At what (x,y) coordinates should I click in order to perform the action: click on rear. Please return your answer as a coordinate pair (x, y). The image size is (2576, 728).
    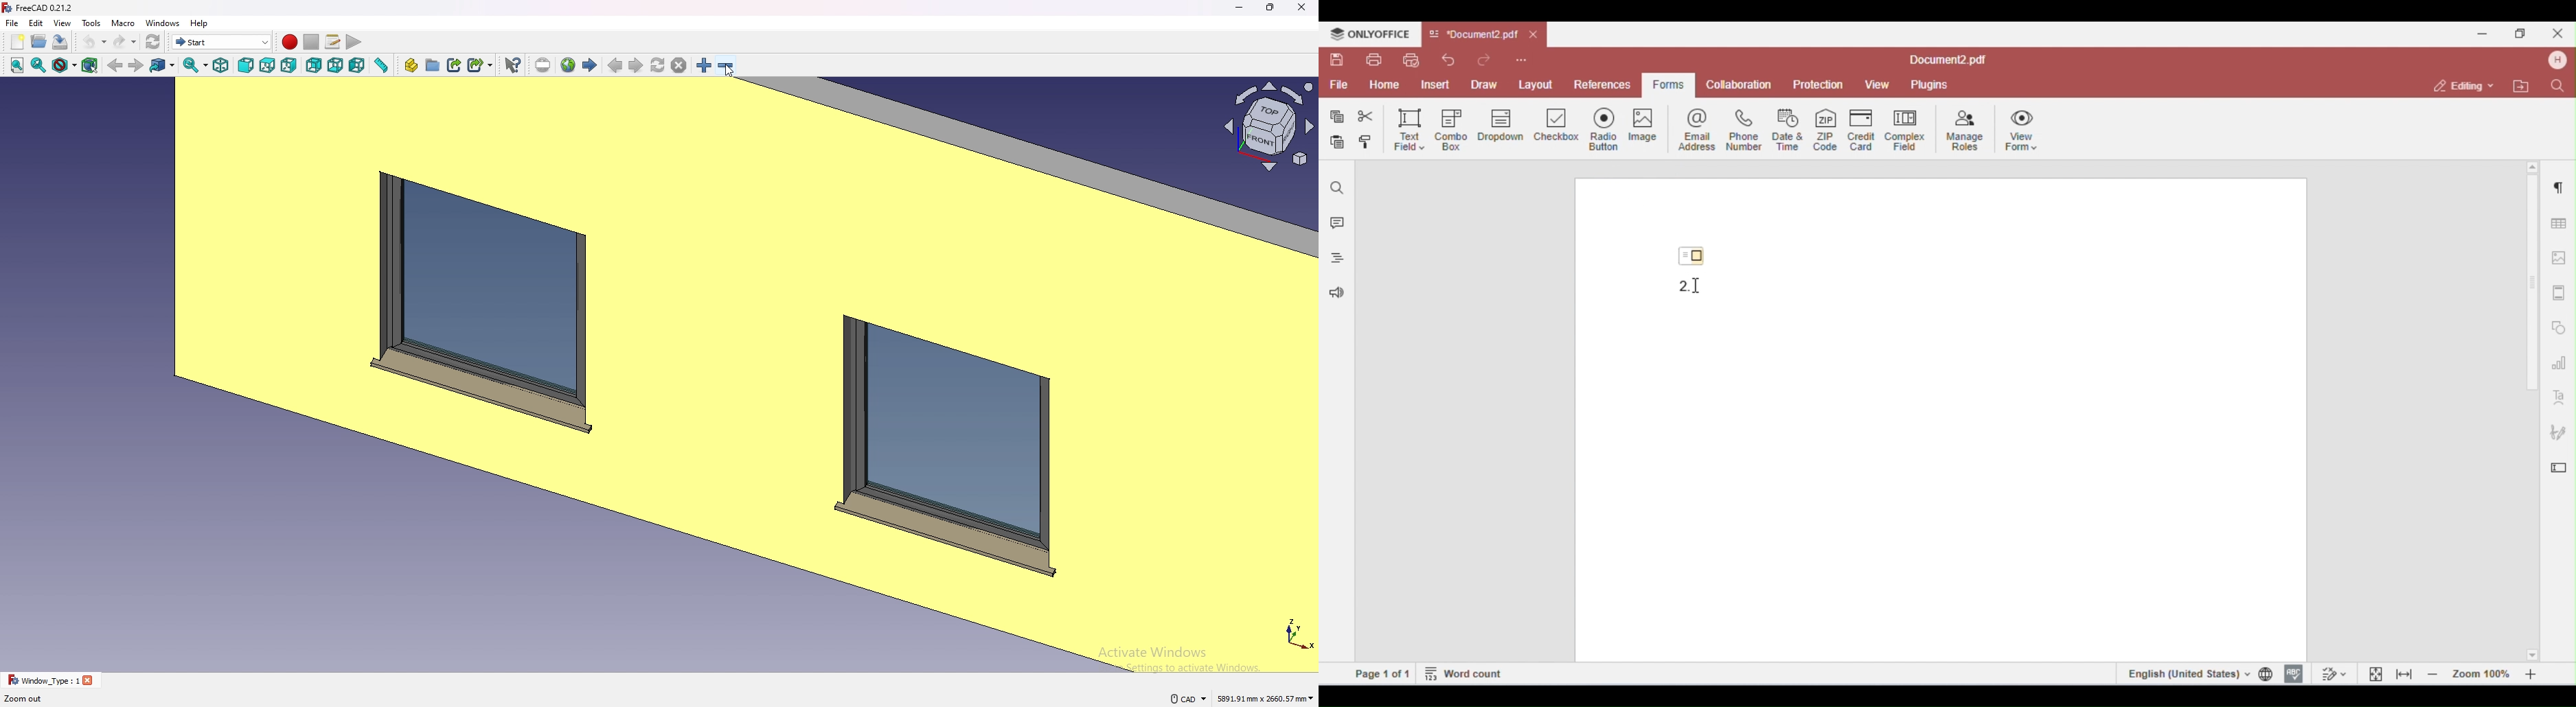
    Looking at the image, I should click on (313, 66).